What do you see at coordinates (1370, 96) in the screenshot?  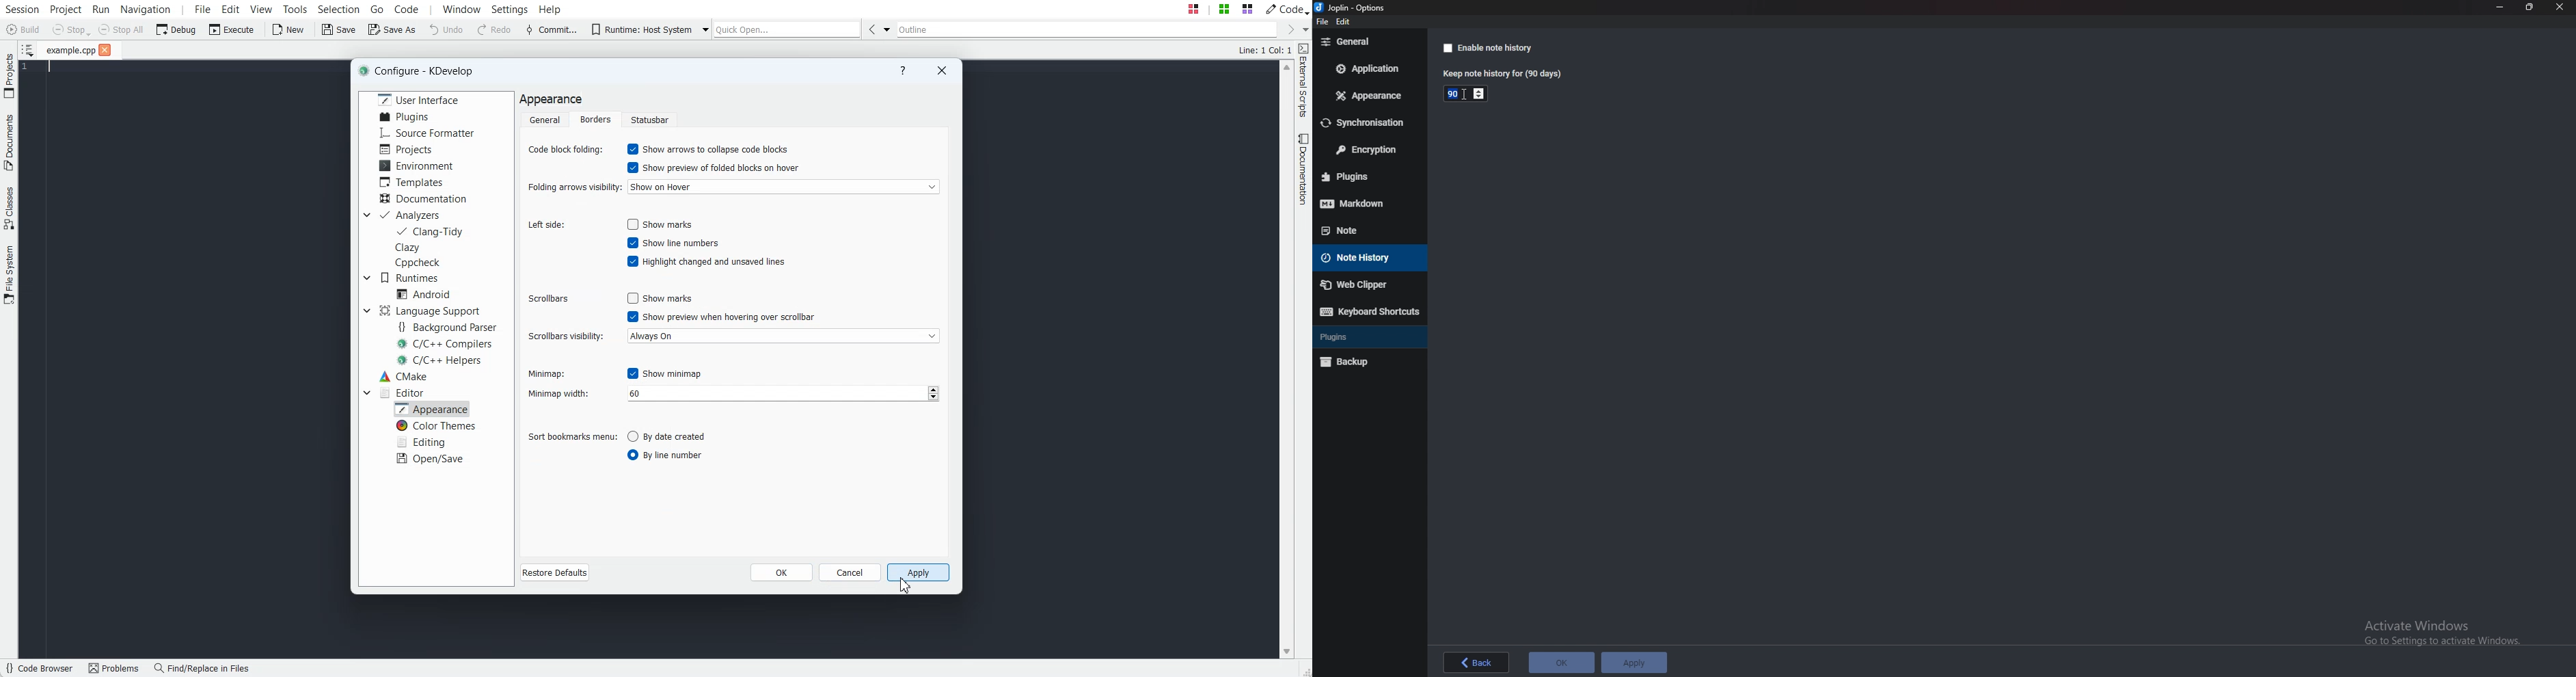 I see `Appearance` at bounding box center [1370, 96].